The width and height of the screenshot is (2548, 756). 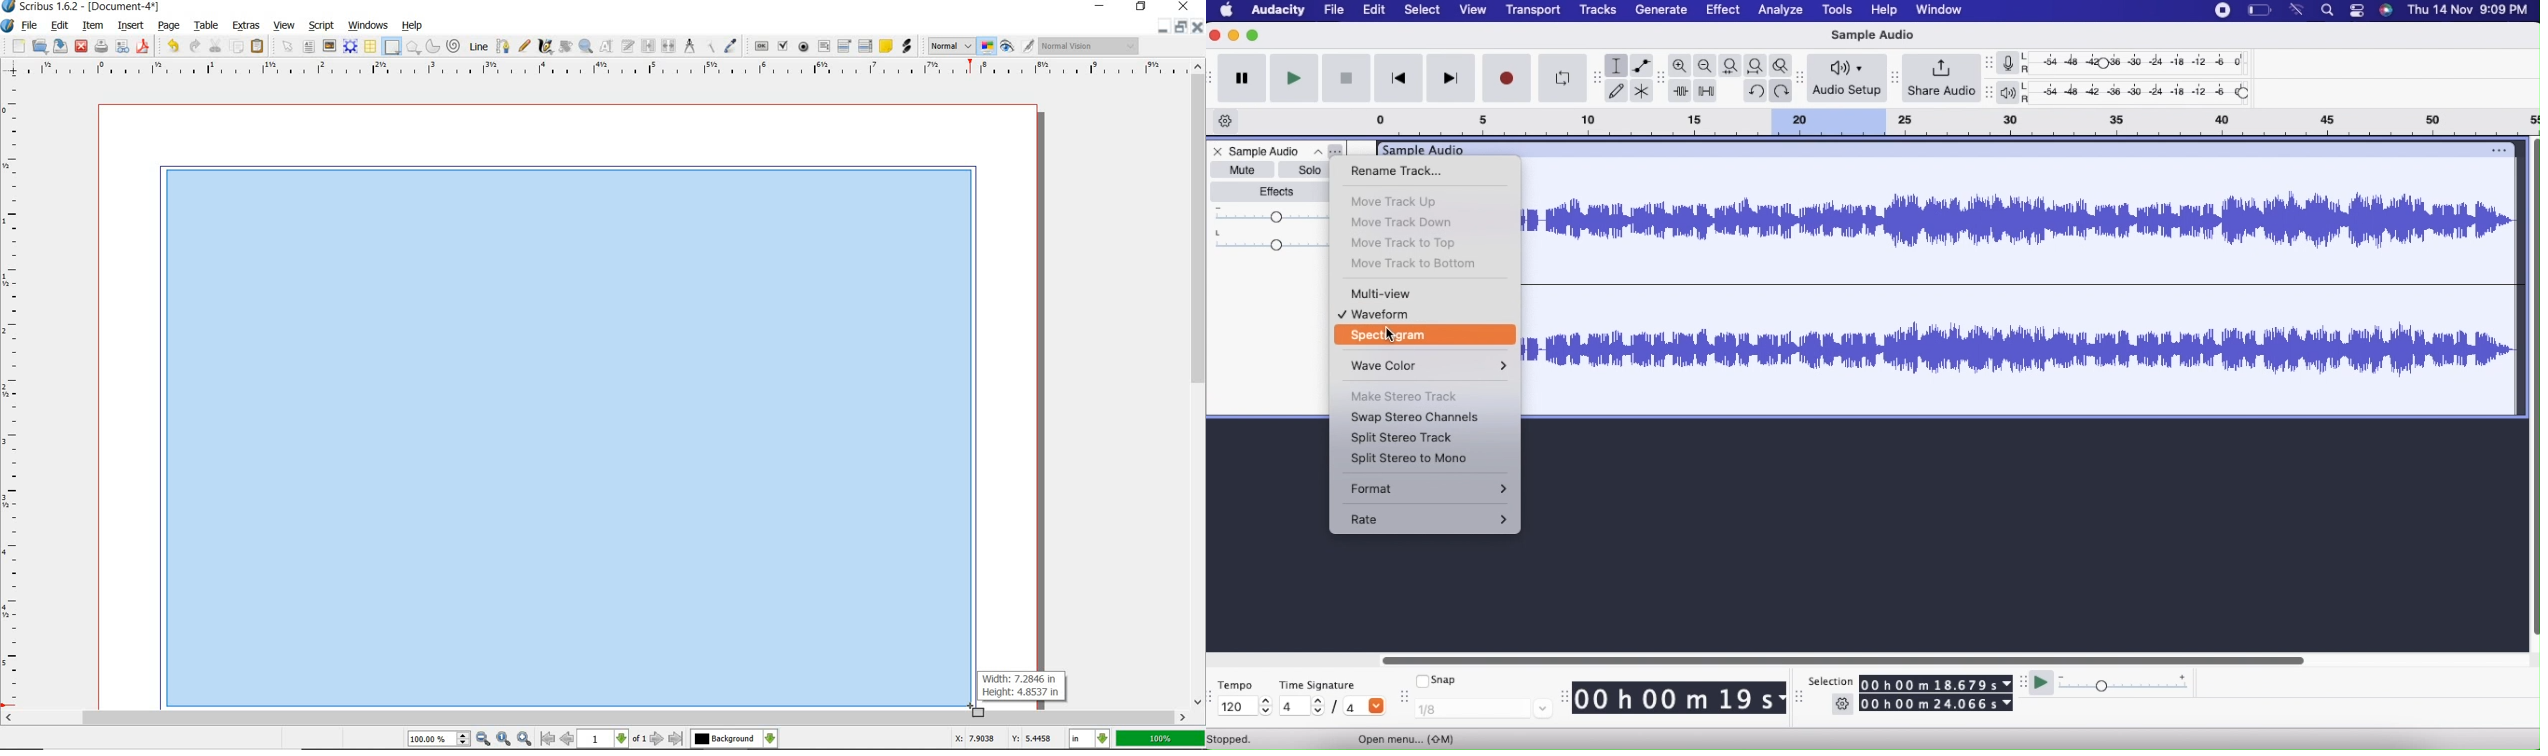 I want to click on 1, so click(x=604, y=739).